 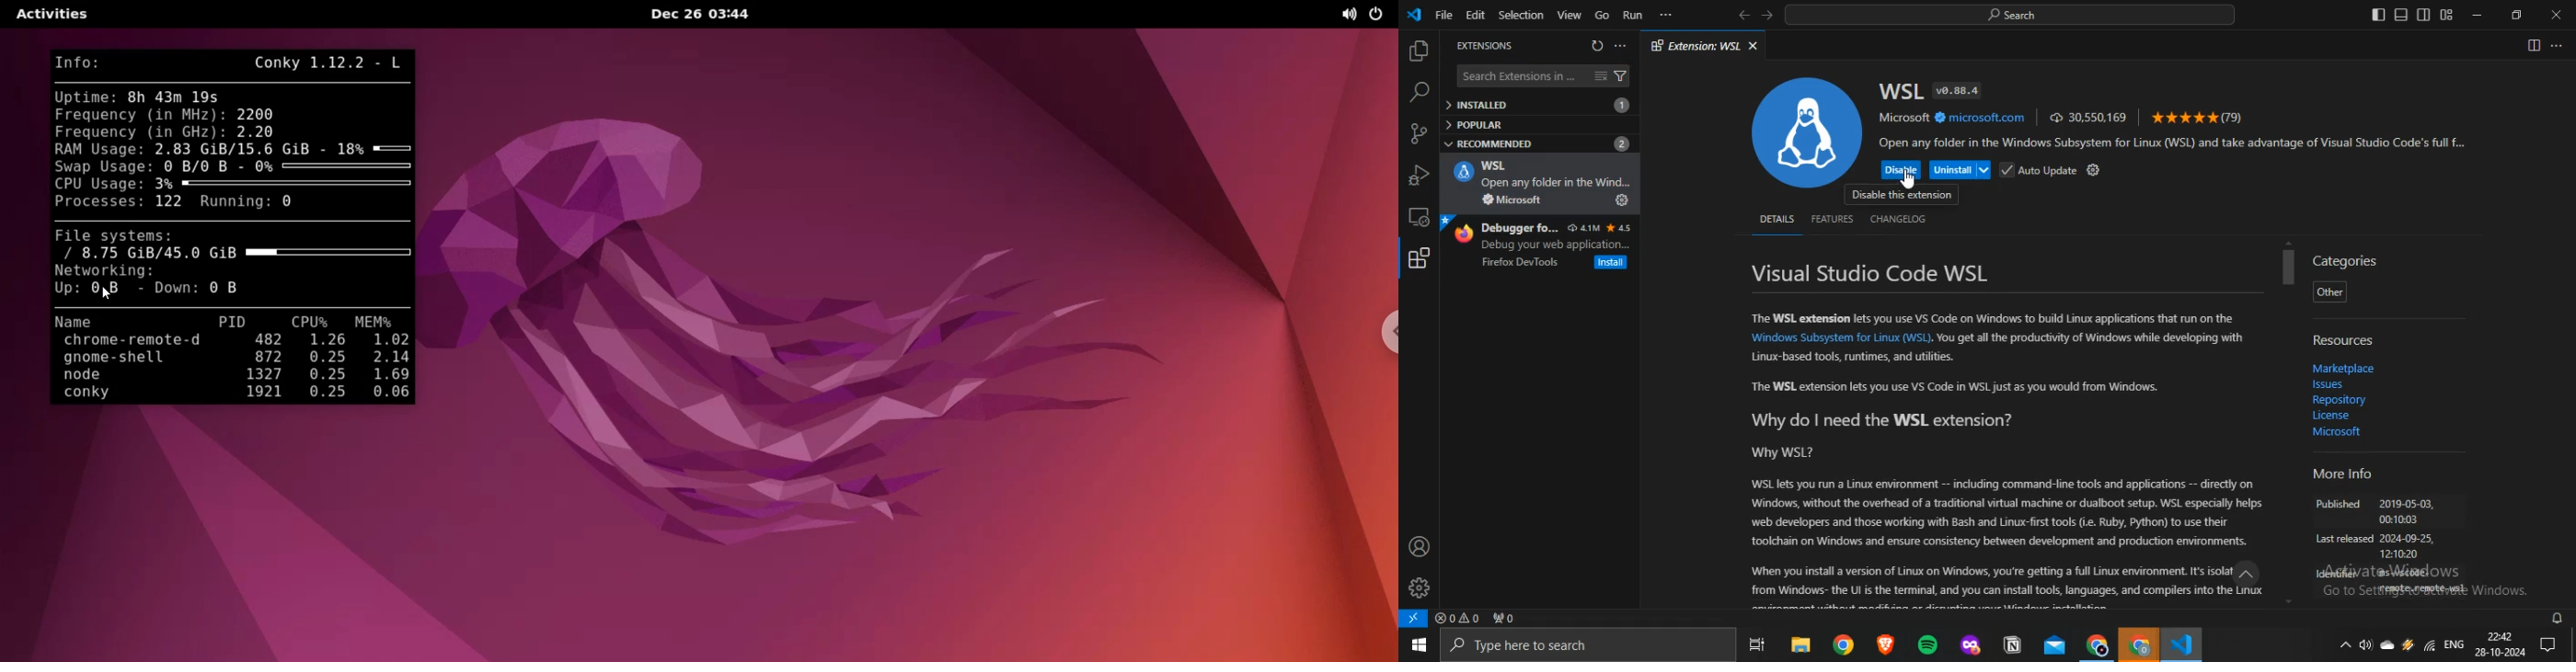 I want to click on When you install version of Linux on Windows, you're getting a full Linux environment. Its isolat.”
from Windows- the Ut is the terminal, and you can install tools, languages, and compilers into the Linux, so click(x=2013, y=584).